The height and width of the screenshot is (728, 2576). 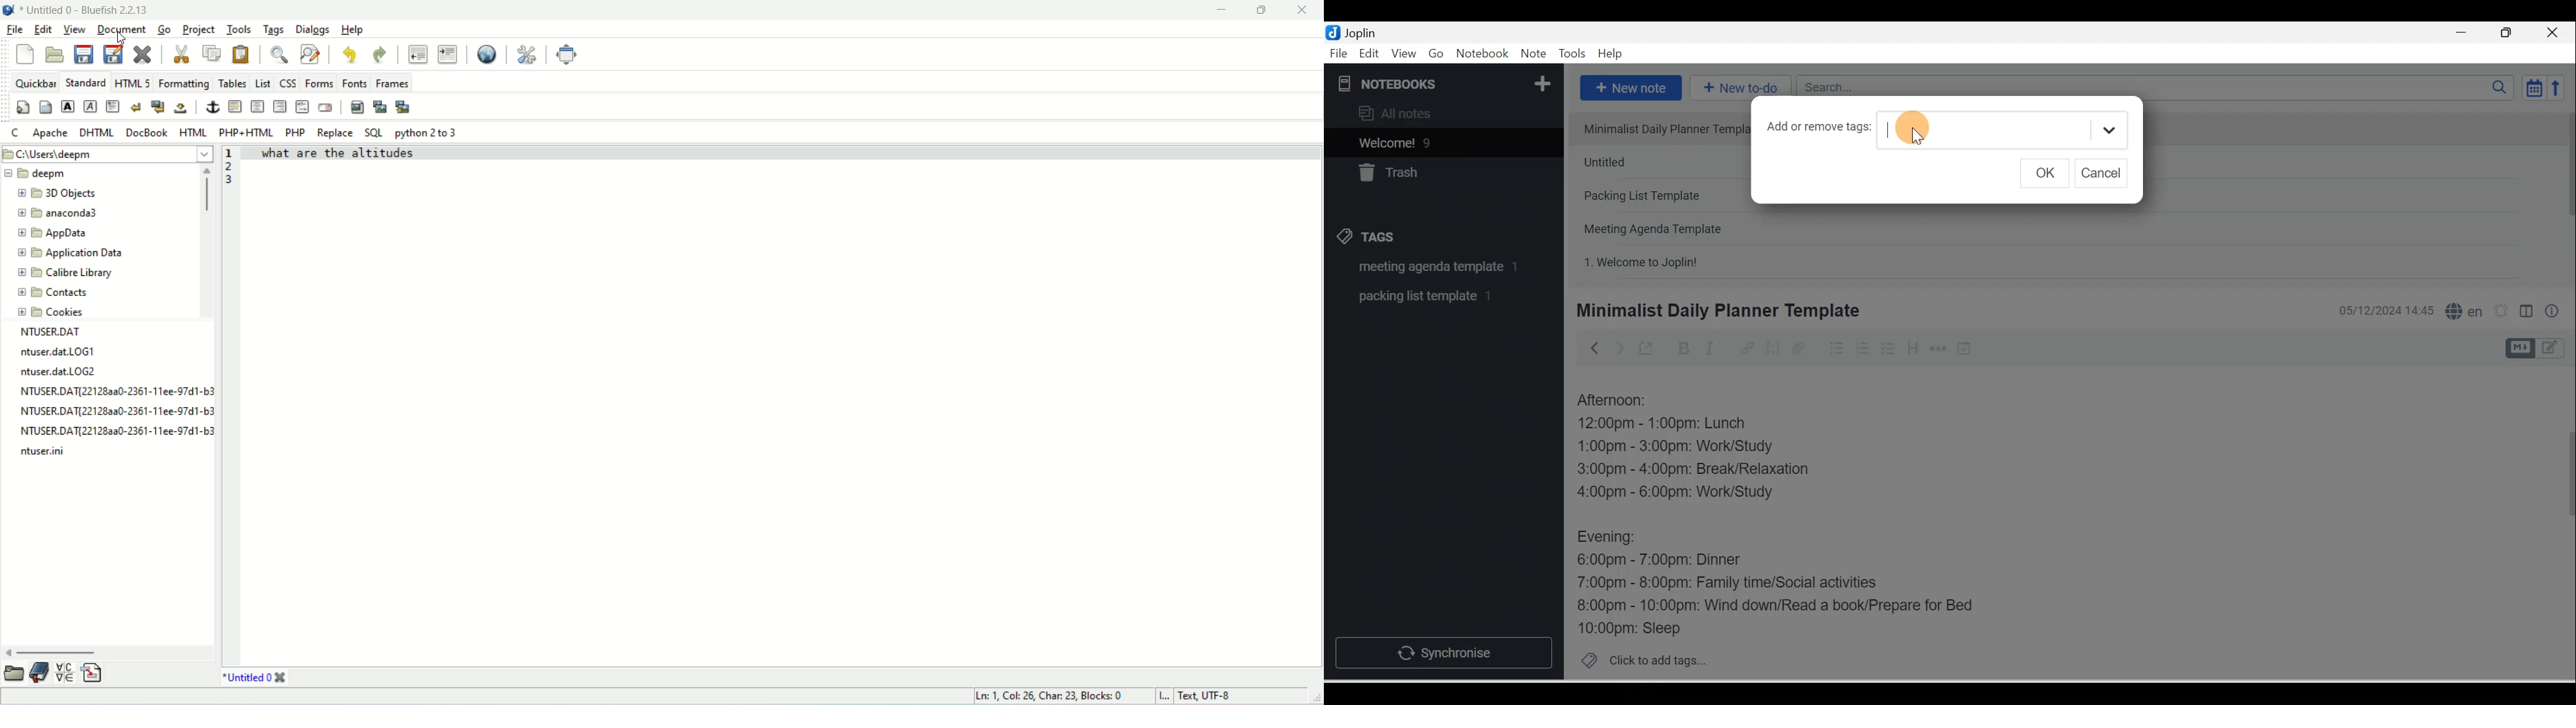 I want to click on 7:00pm - 8:00pm: Family time/Social activities, so click(x=1737, y=584).